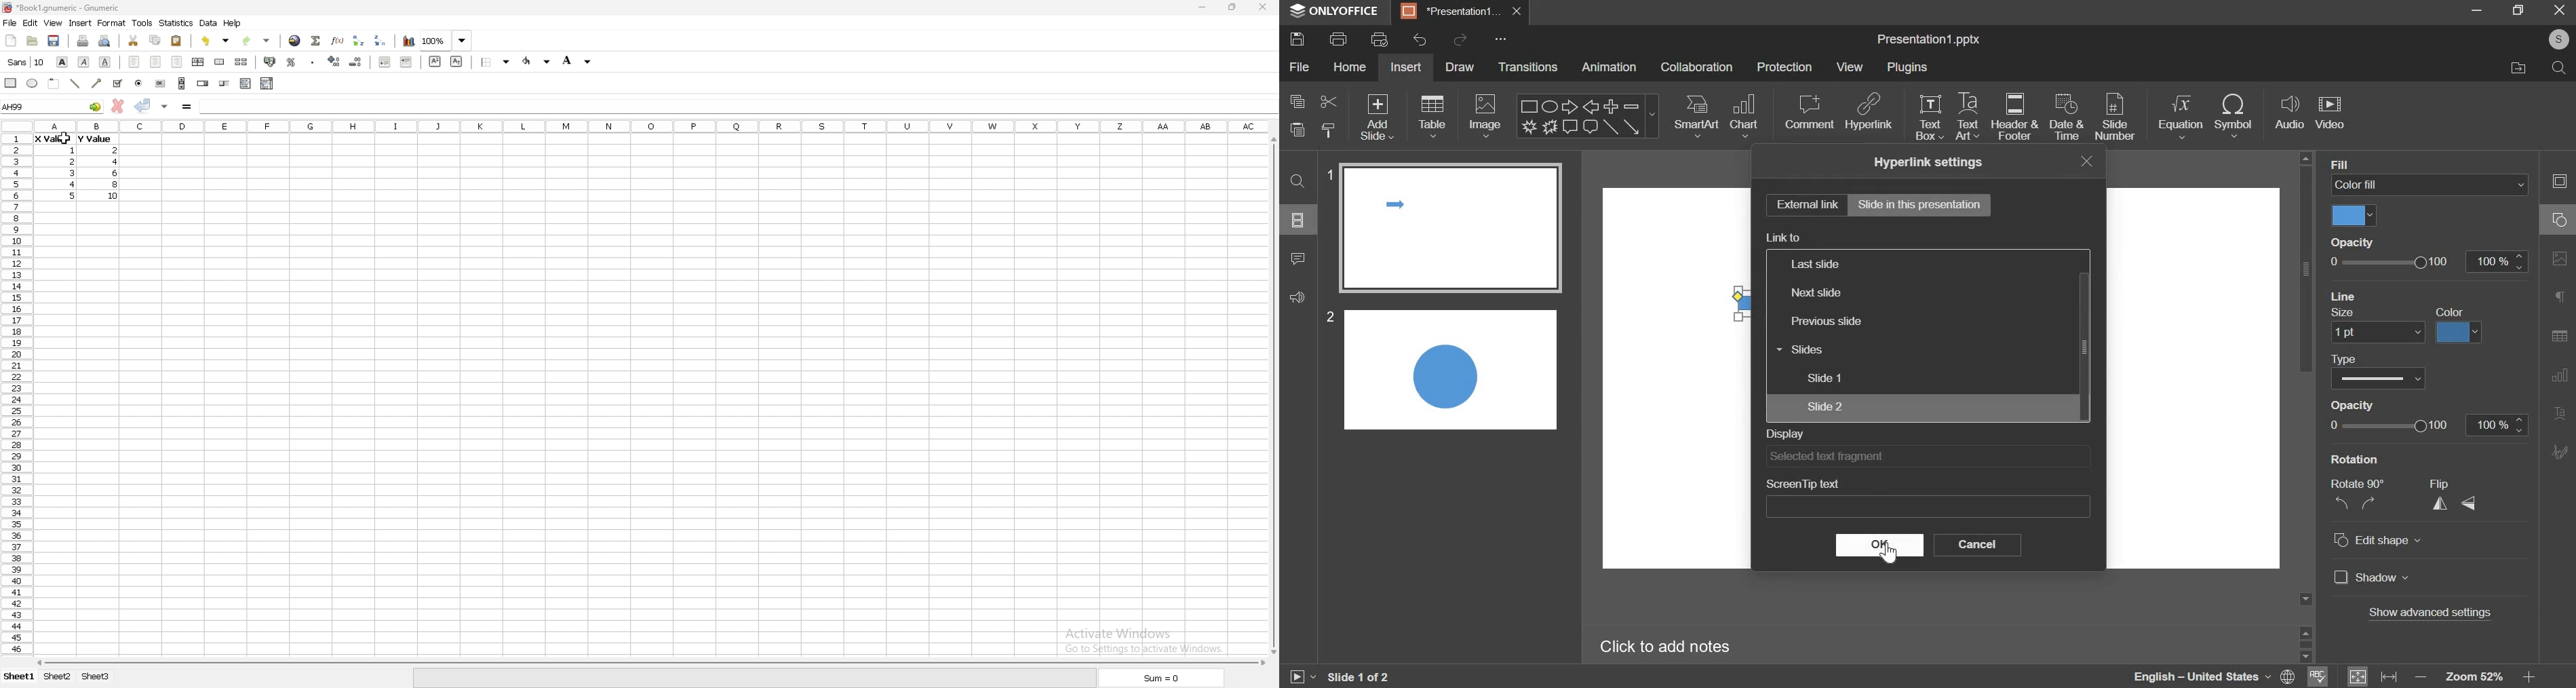 The height and width of the screenshot is (700, 2576). What do you see at coordinates (1378, 117) in the screenshot?
I see `add slide` at bounding box center [1378, 117].